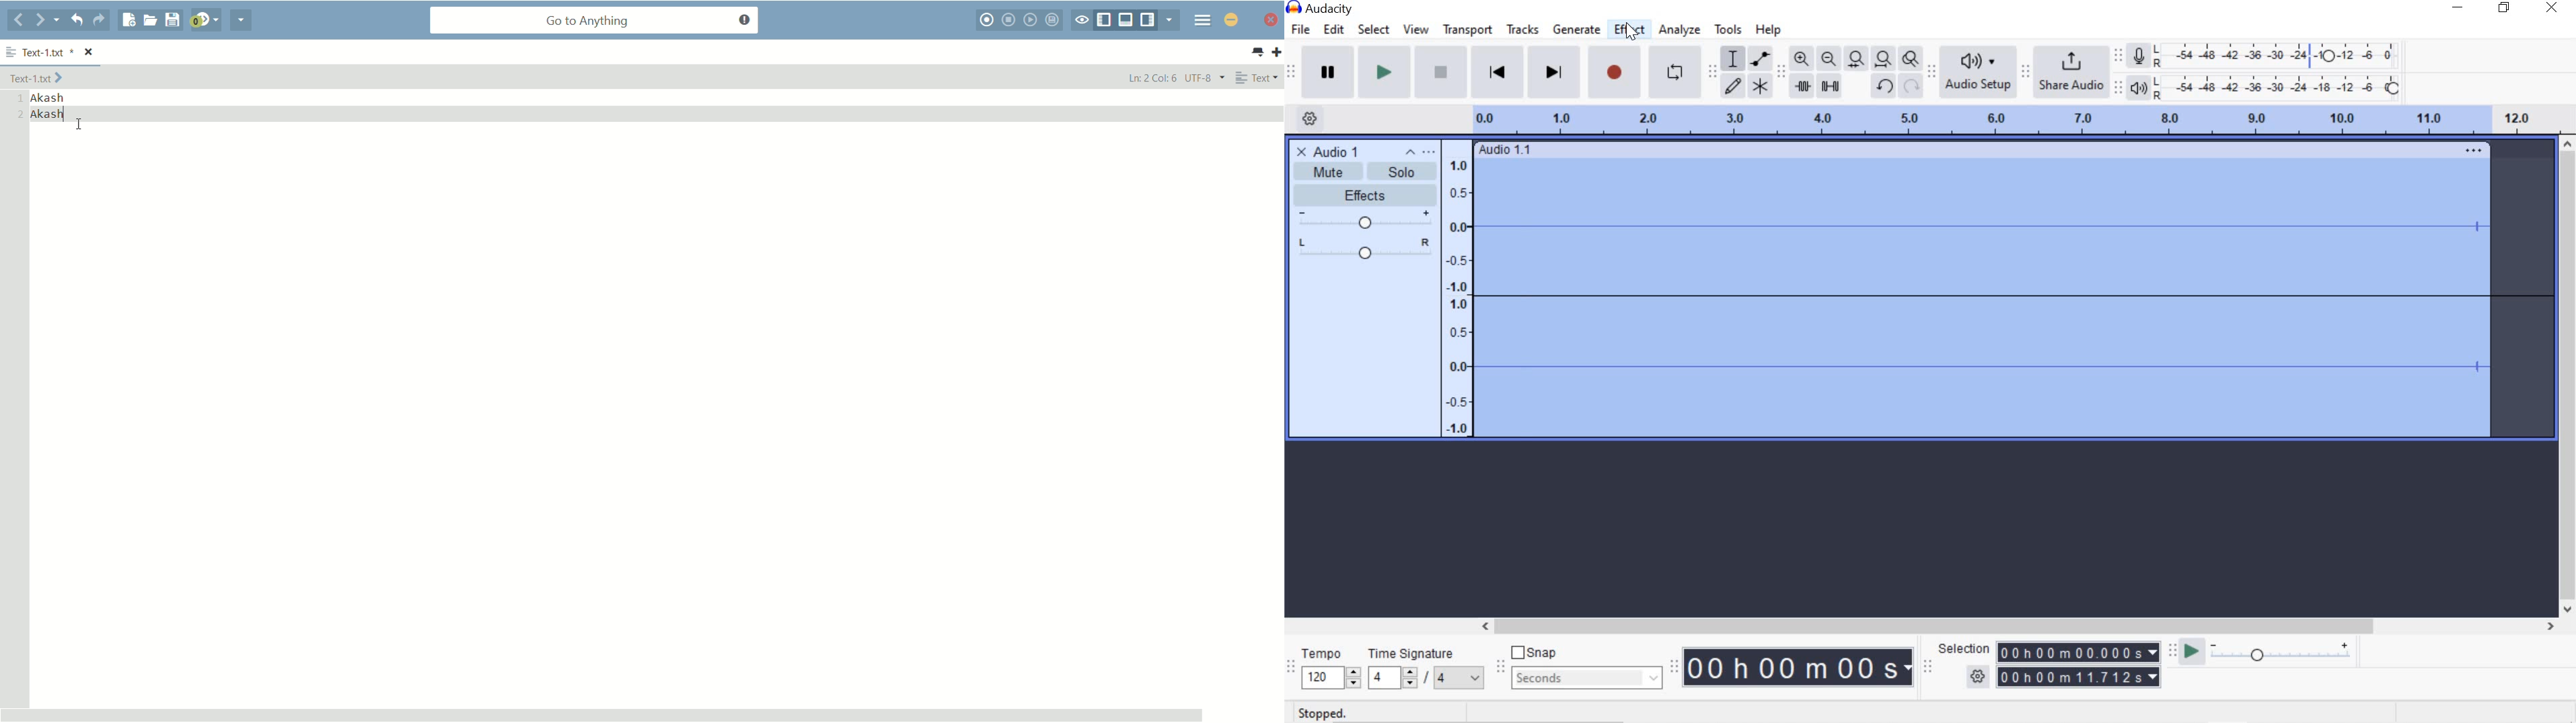 This screenshot has height=728, width=2576. What do you see at coordinates (1979, 677) in the screenshot?
I see `SELECTION OPTION` at bounding box center [1979, 677].